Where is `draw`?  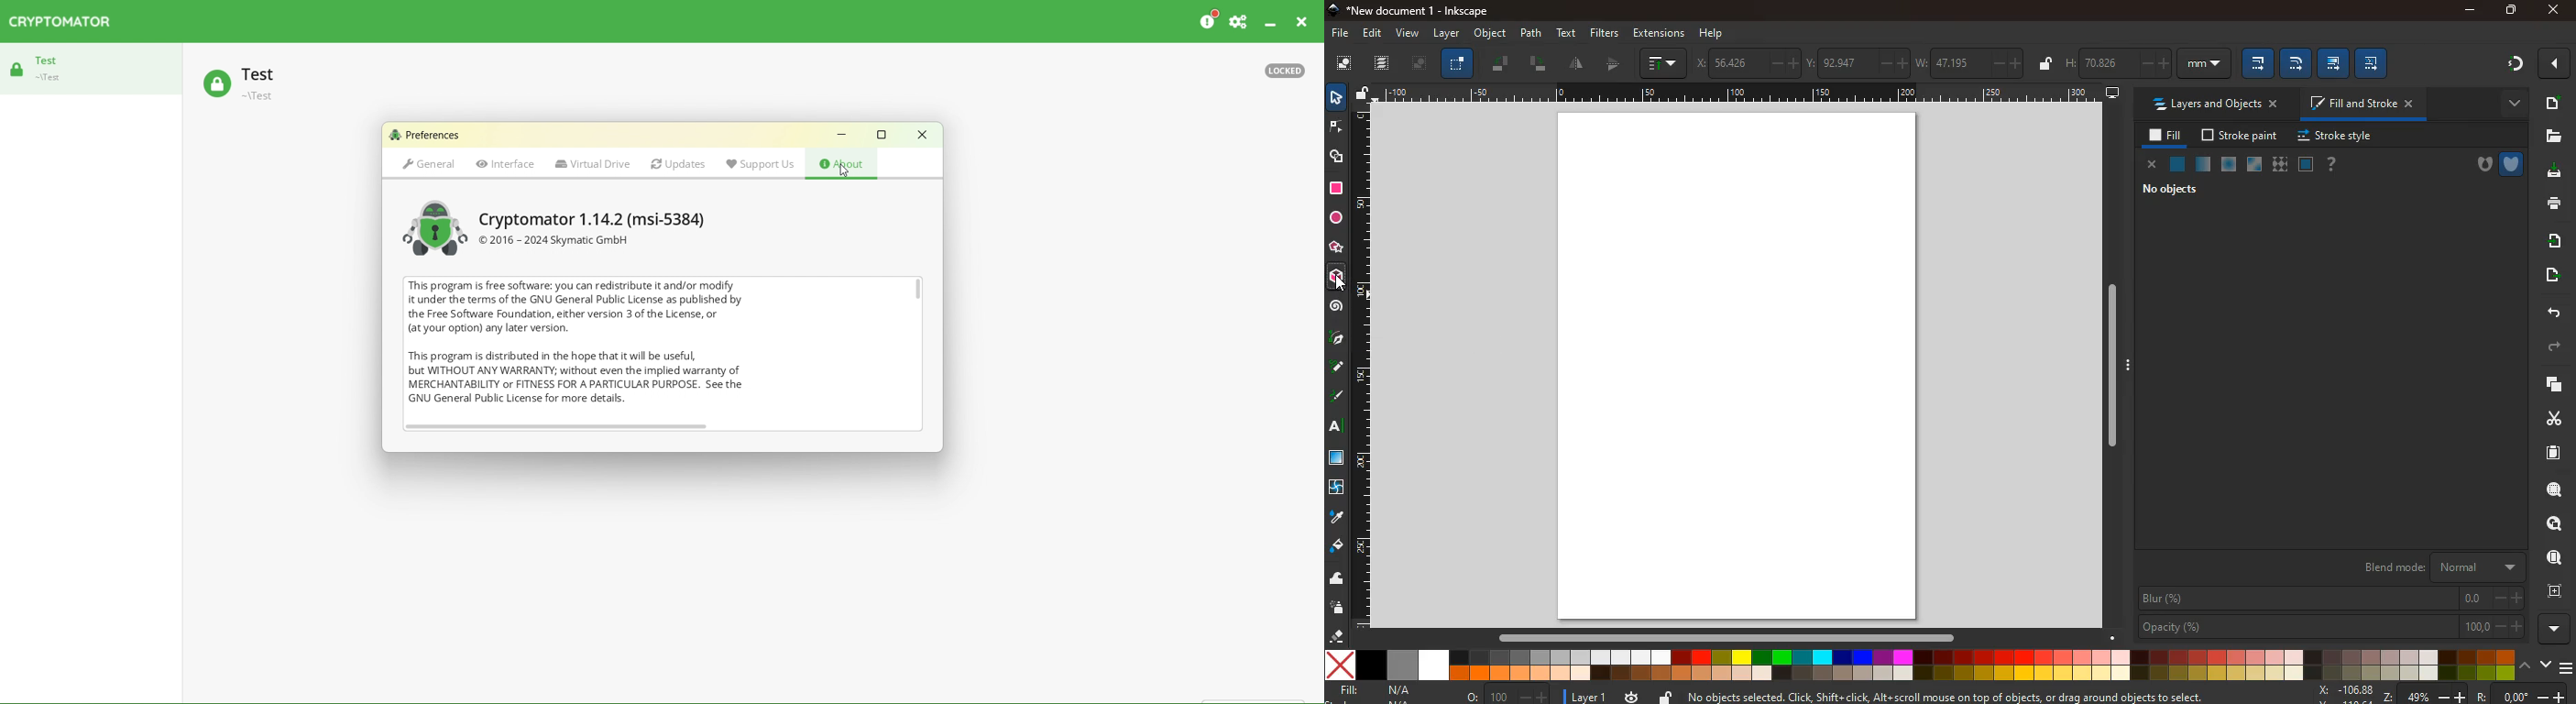 draw is located at coordinates (1336, 370).